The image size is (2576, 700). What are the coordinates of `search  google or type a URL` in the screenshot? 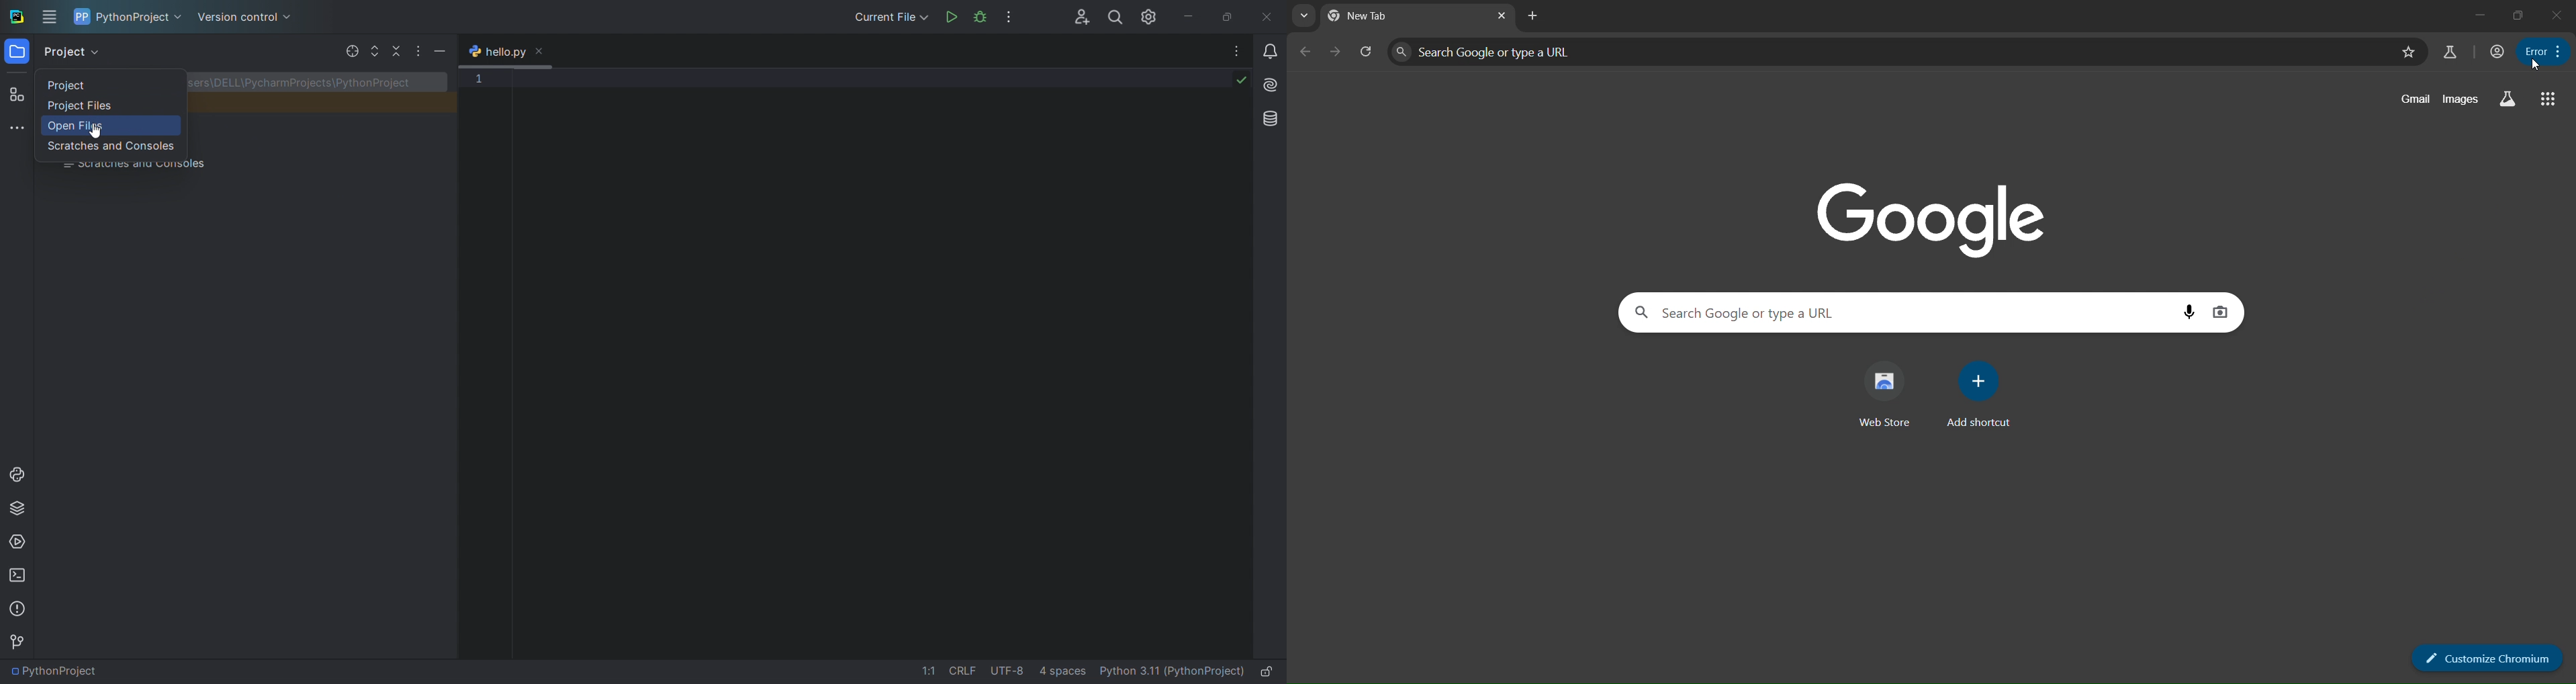 It's located at (1898, 312).